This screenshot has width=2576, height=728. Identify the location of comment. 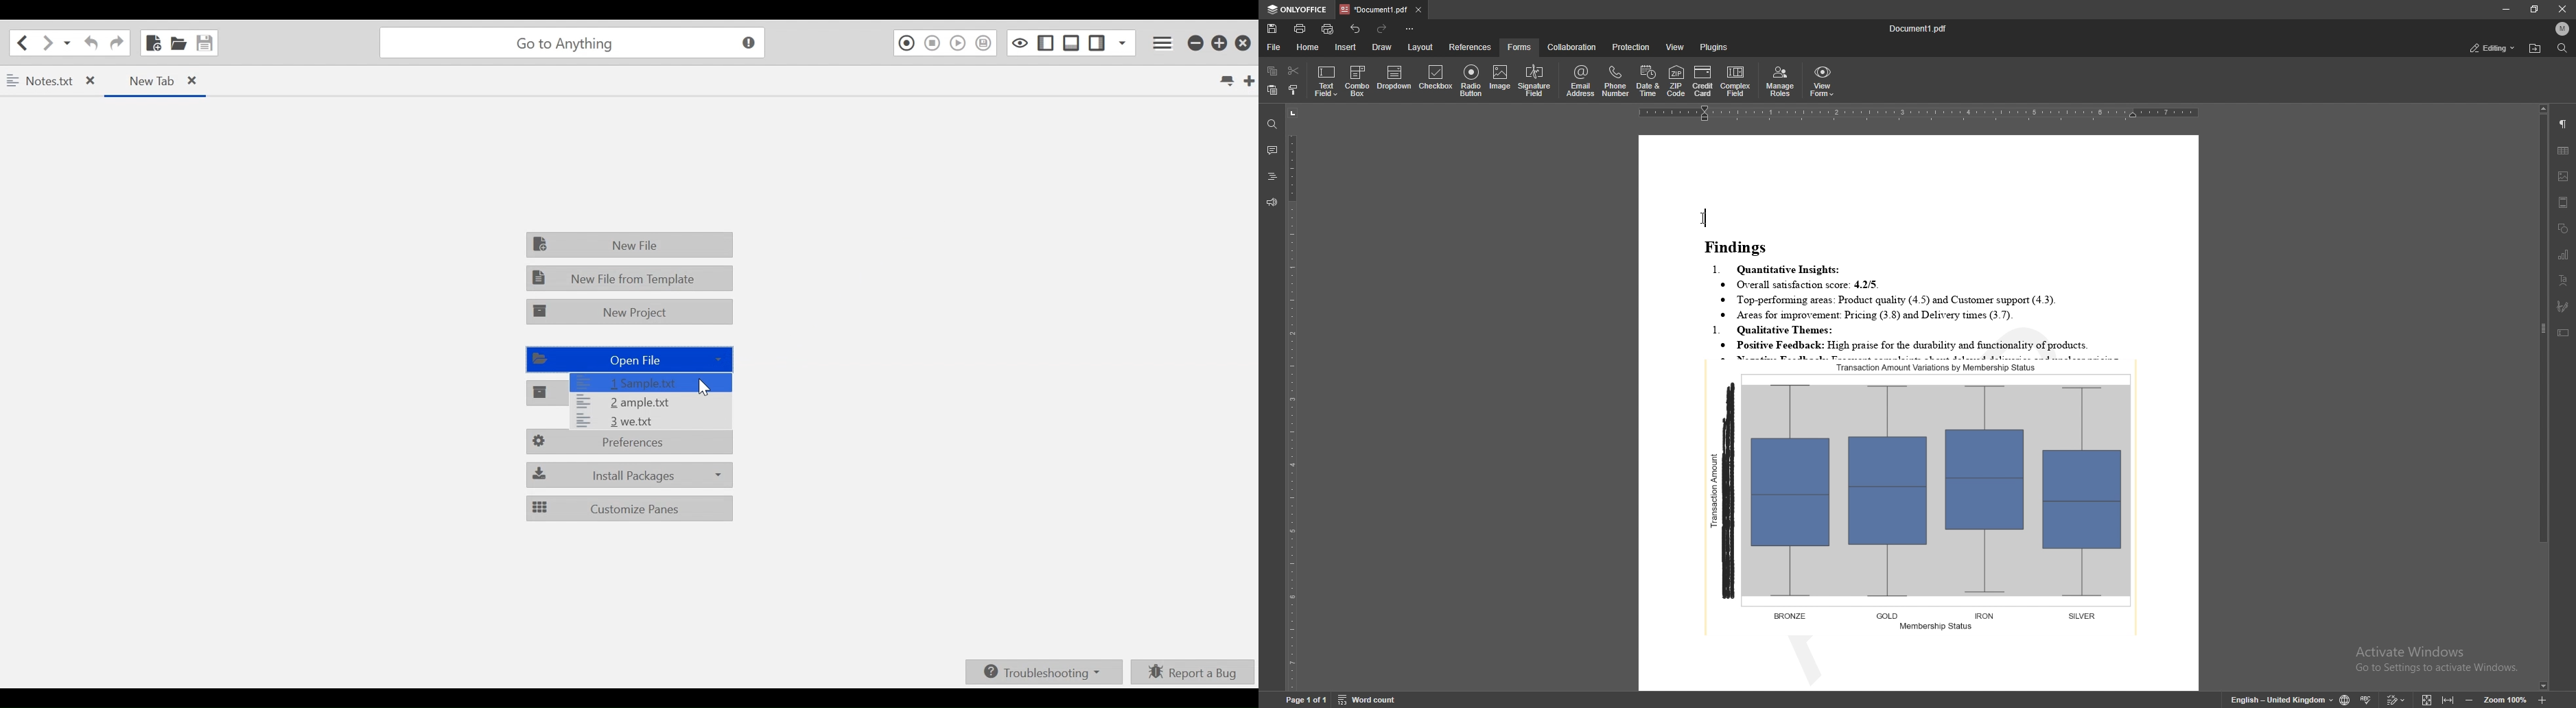
(1272, 150).